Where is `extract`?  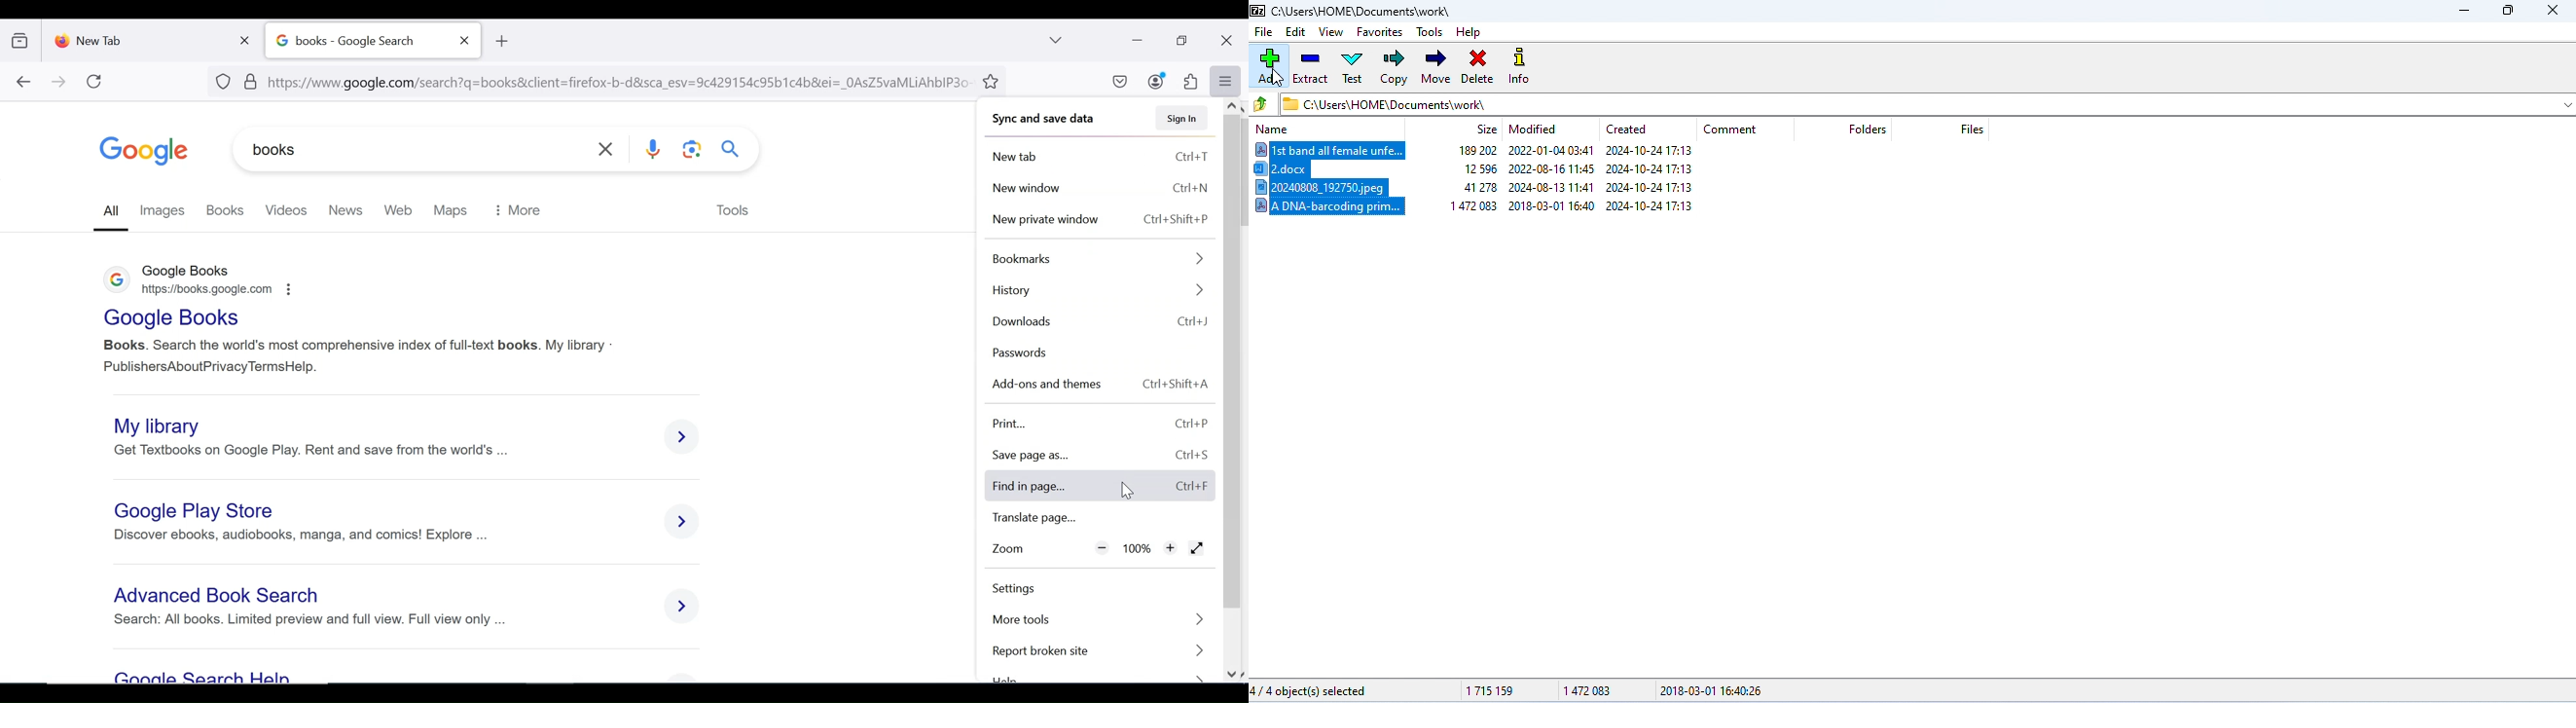
extract is located at coordinates (1310, 67).